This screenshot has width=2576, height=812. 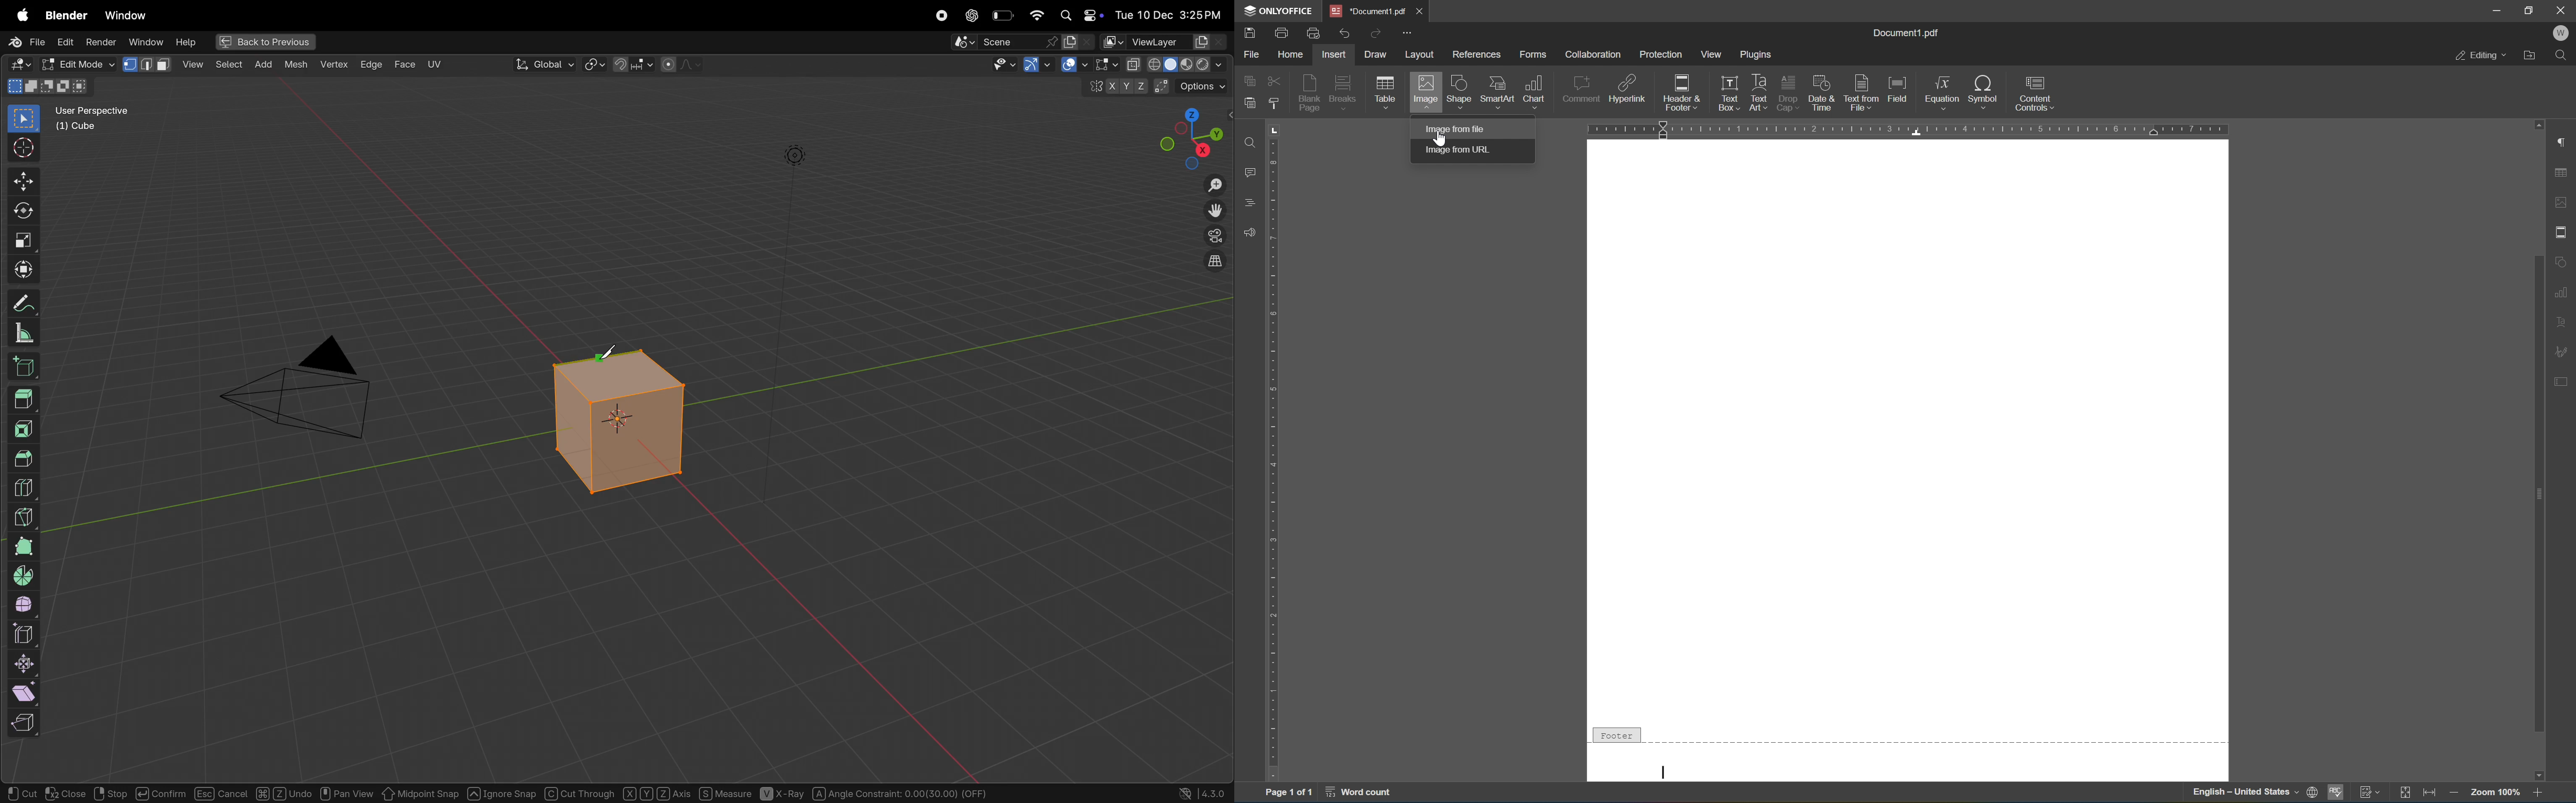 I want to click on signature settings, so click(x=2563, y=351).